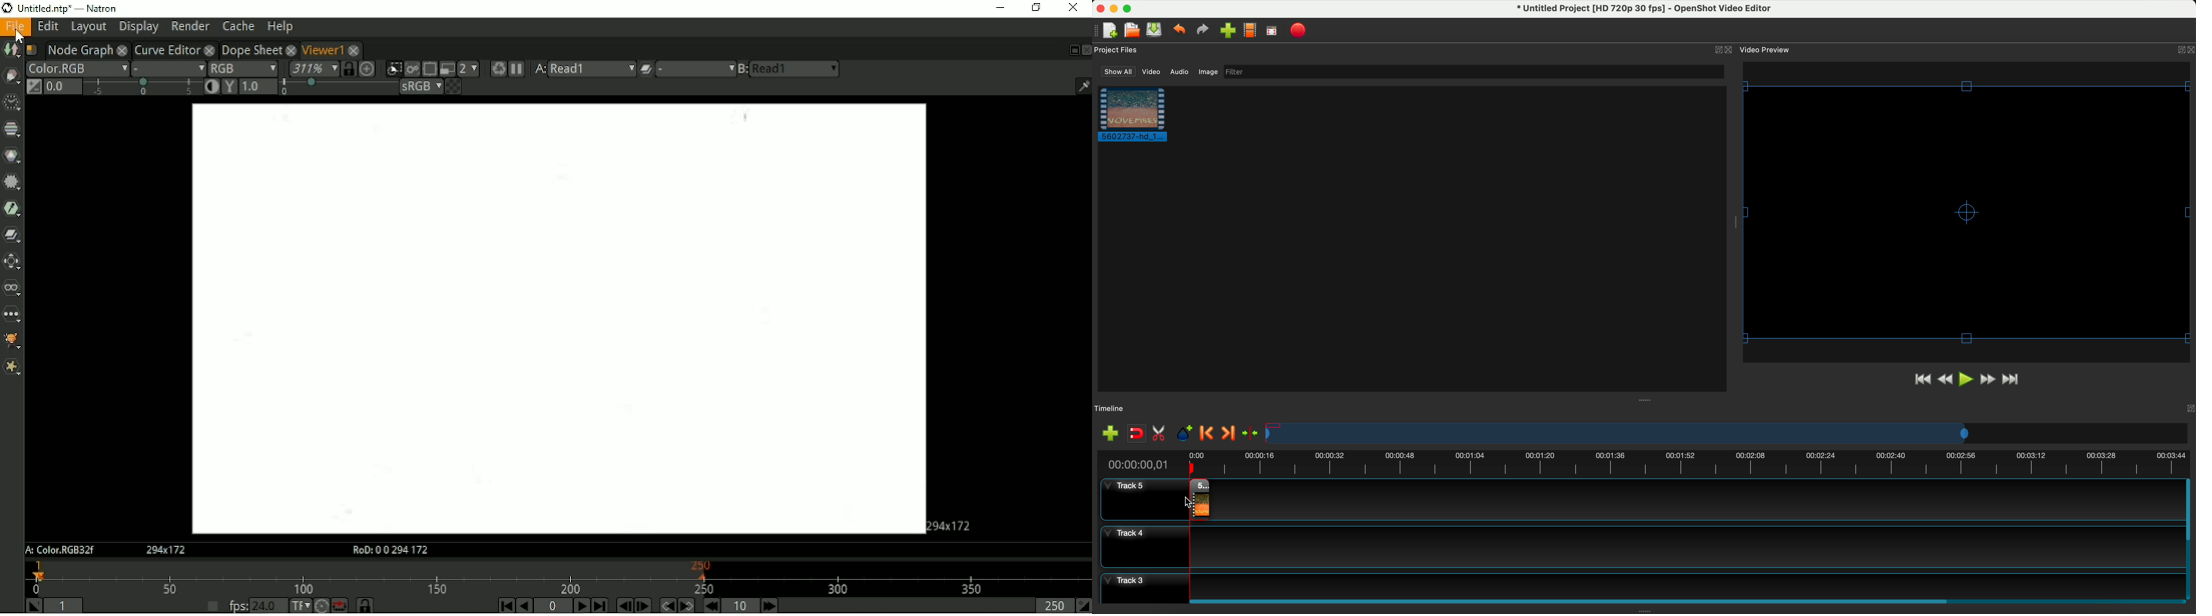  What do you see at coordinates (1203, 30) in the screenshot?
I see `redo` at bounding box center [1203, 30].